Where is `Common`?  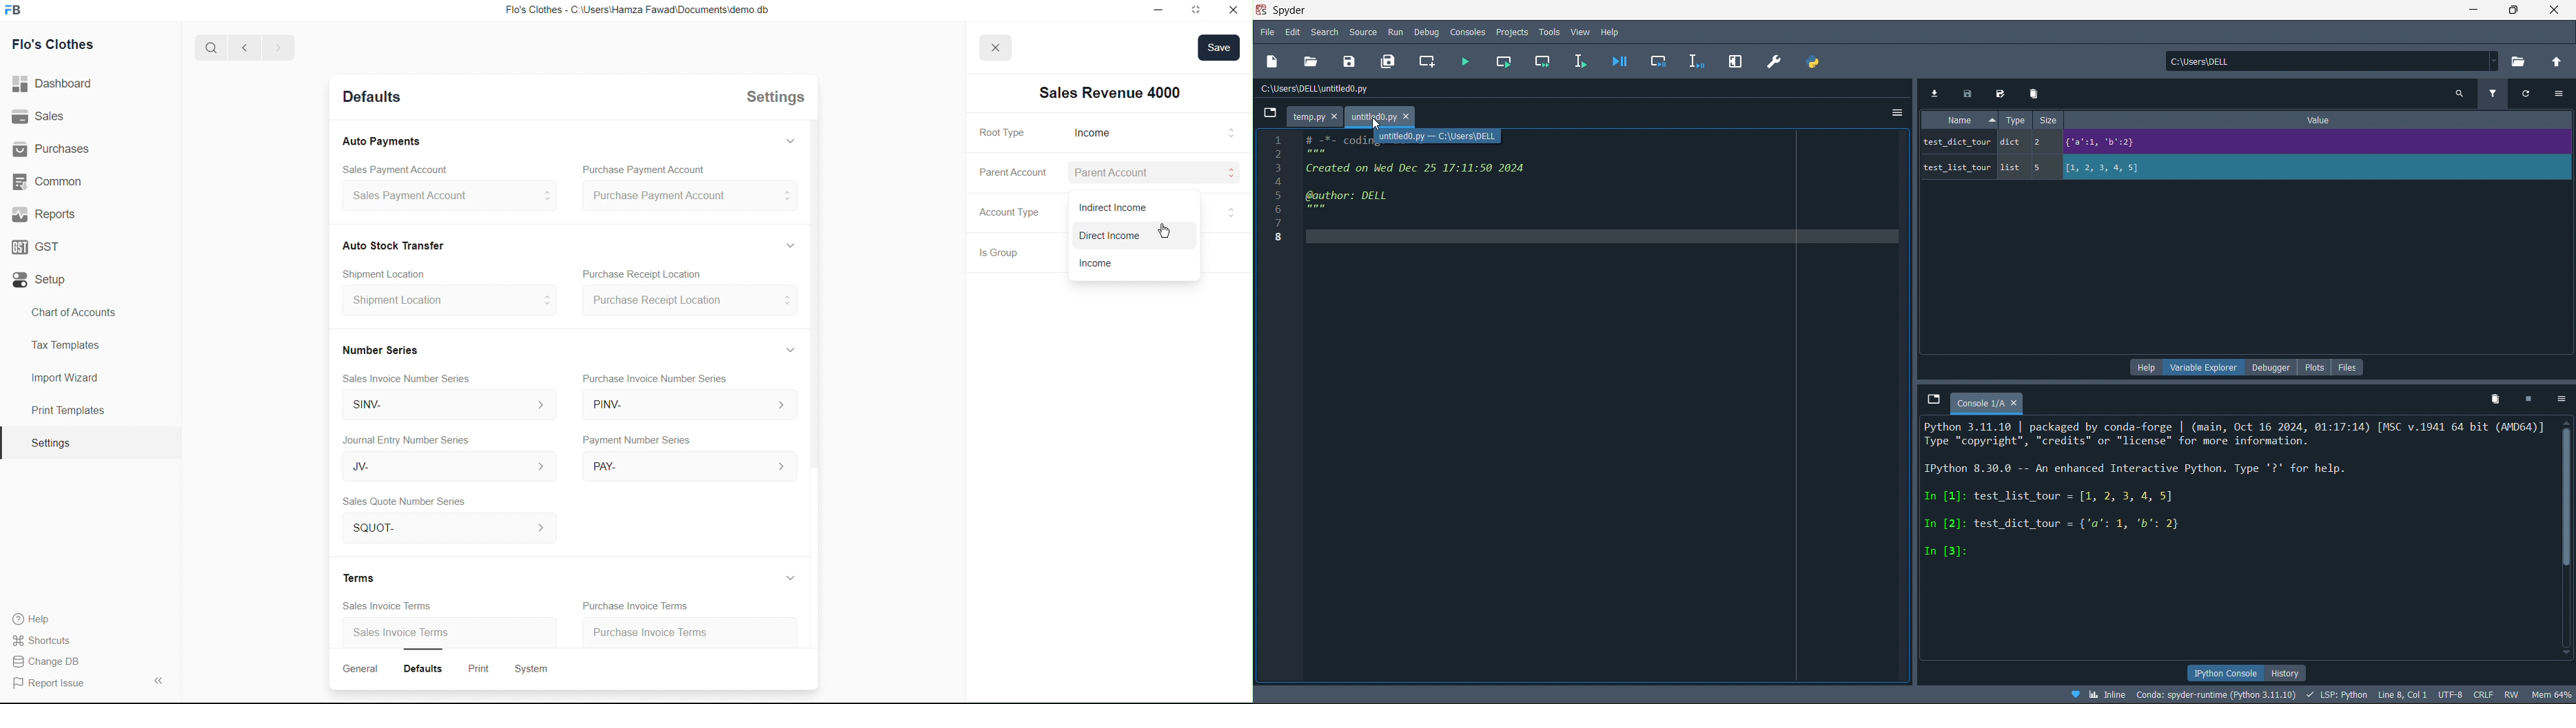 Common is located at coordinates (50, 180).